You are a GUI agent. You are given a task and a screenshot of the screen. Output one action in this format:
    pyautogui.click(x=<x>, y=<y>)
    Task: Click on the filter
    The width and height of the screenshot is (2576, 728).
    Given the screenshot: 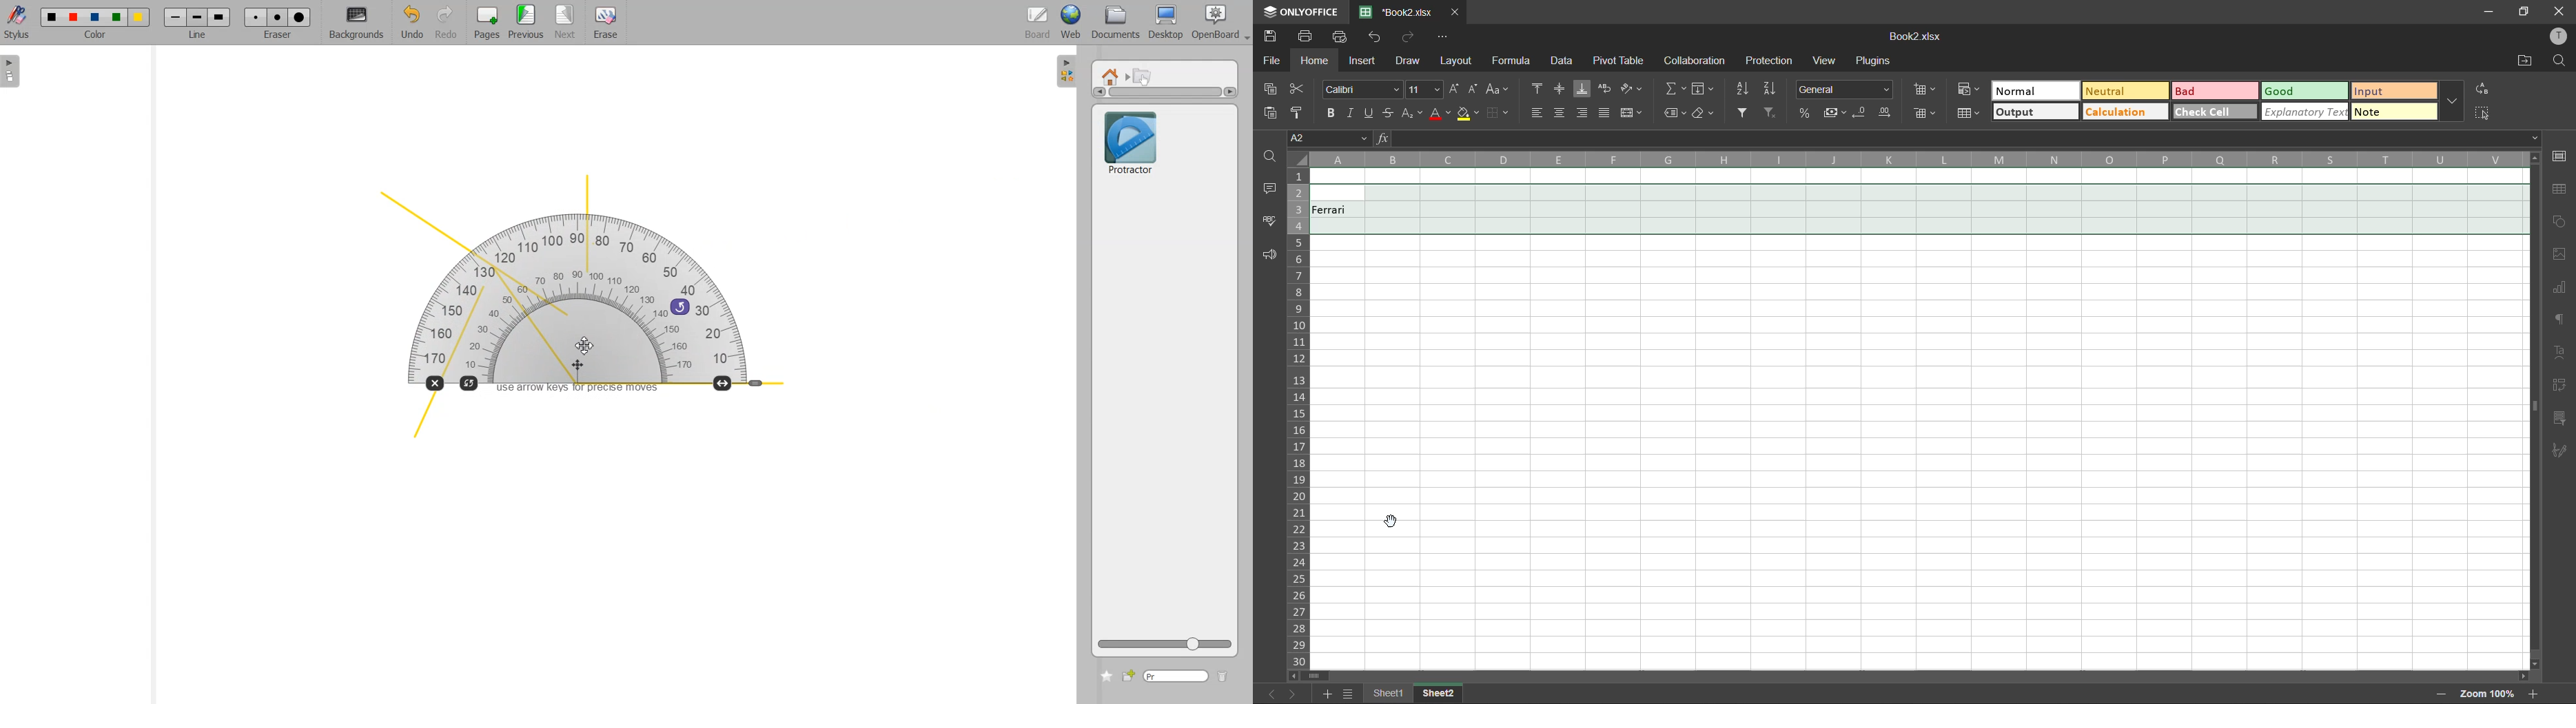 What is the action you would take?
    pyautogui.click(x=1745, y=113)
    